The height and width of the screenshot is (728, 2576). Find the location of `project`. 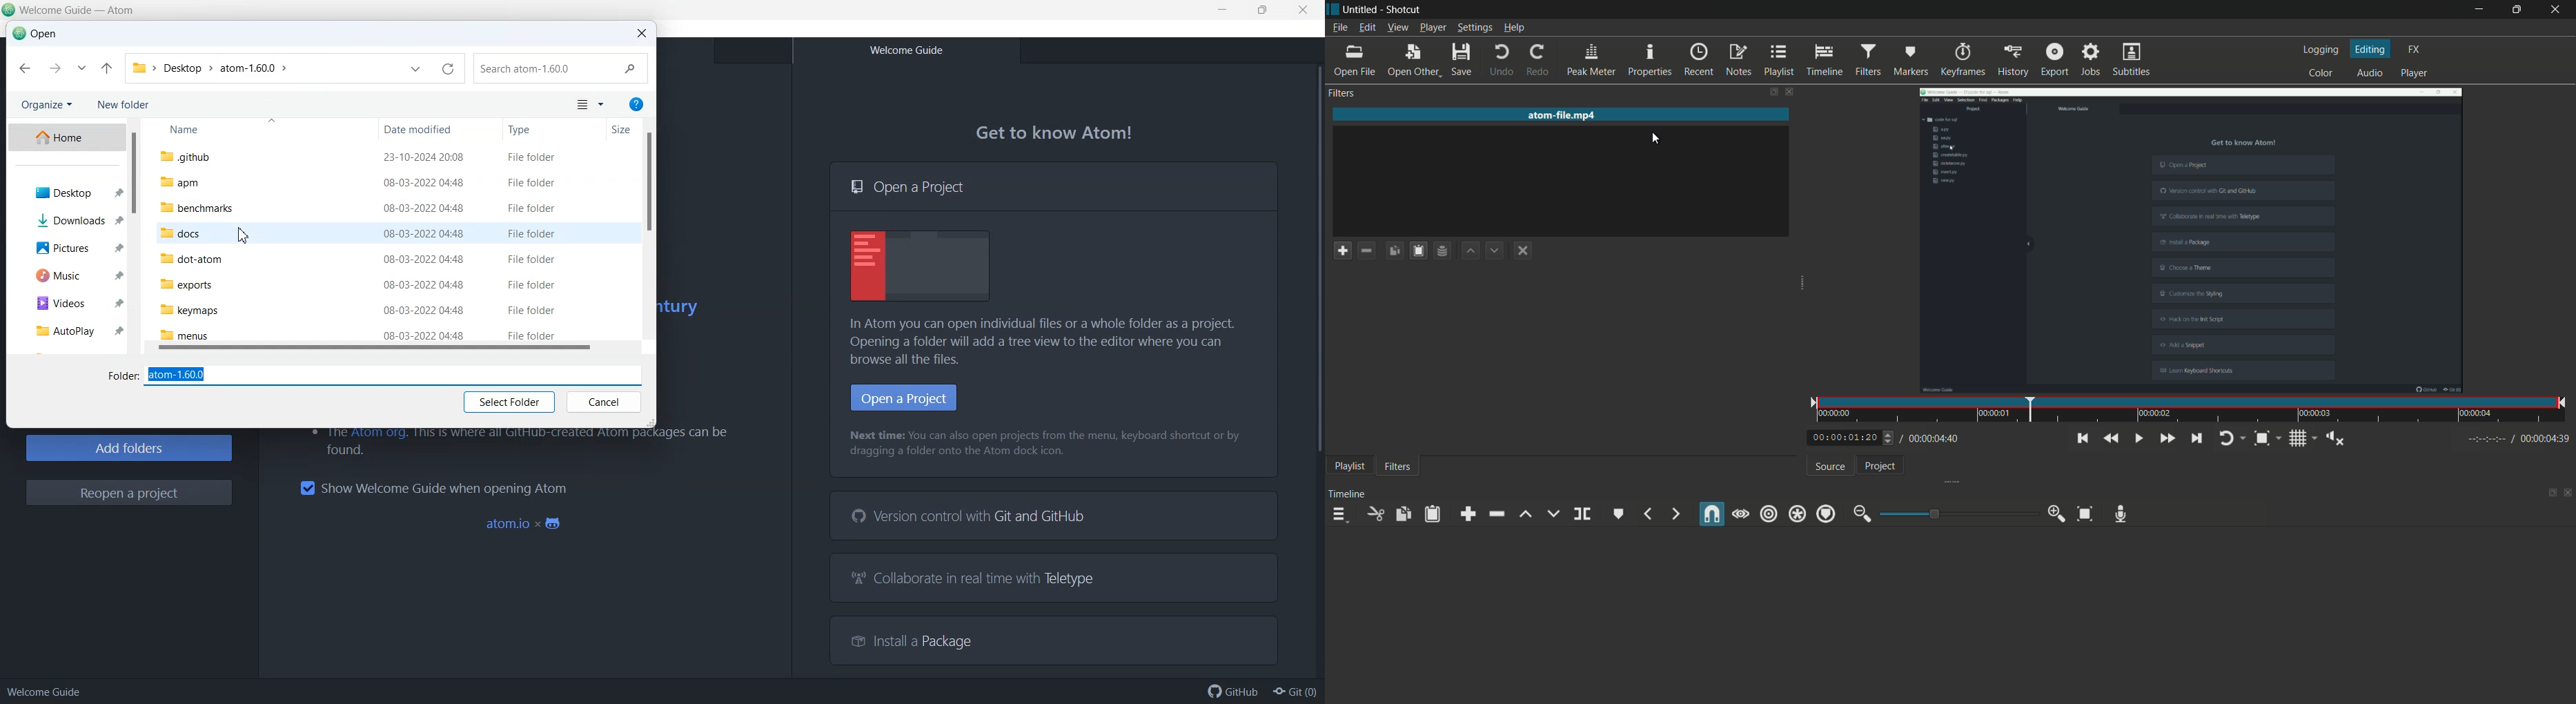

project is located at coordinates (1880, 465).